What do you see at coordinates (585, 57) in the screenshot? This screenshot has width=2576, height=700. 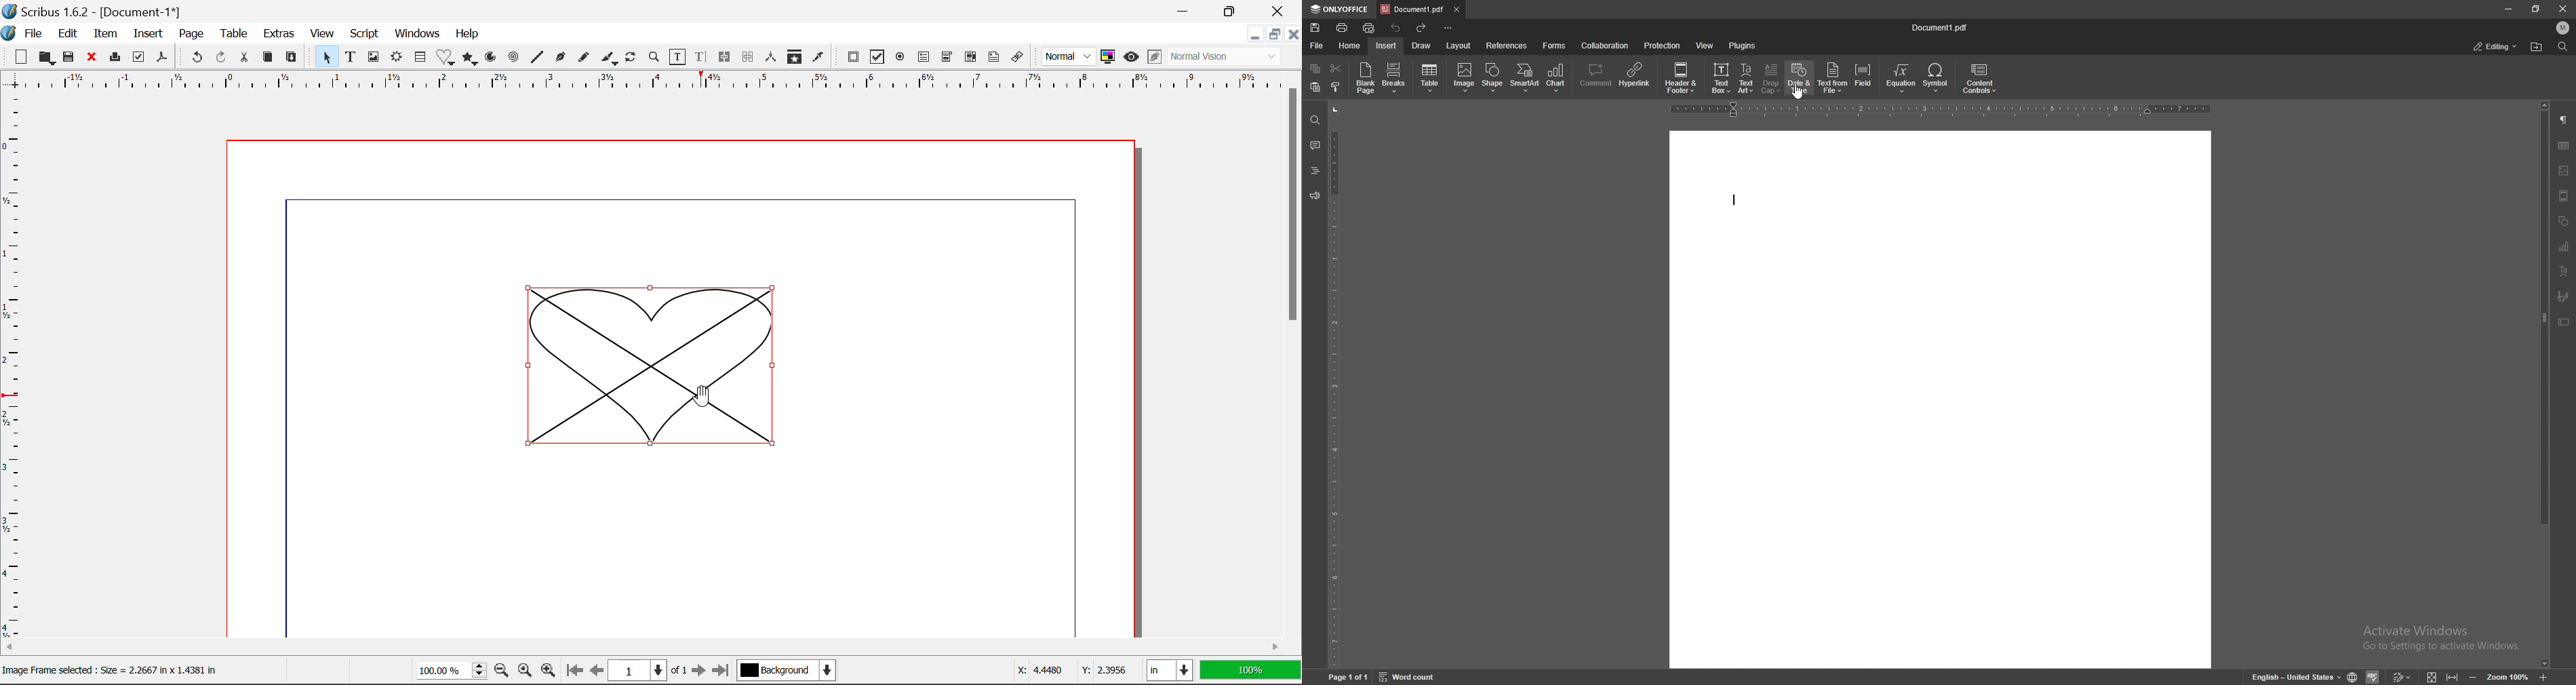 I see `Freehand Curve` at bounding box center [585, 57].